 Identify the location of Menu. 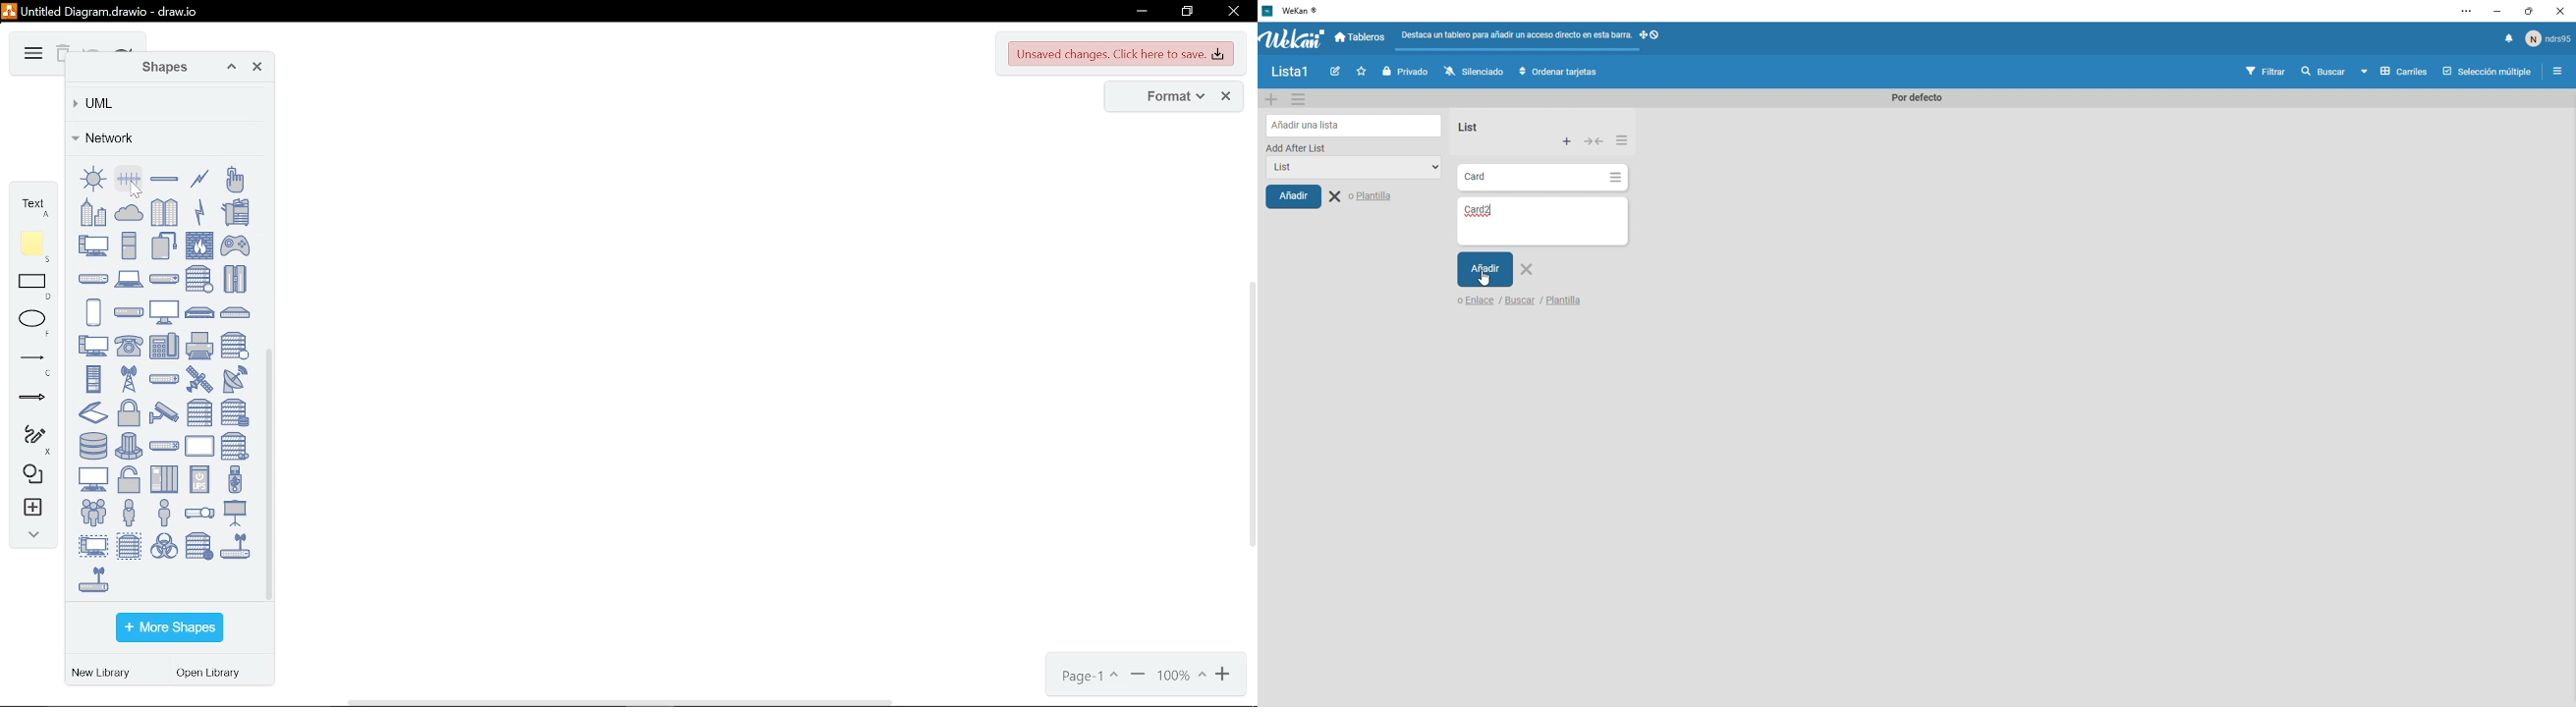
(2559, 73).